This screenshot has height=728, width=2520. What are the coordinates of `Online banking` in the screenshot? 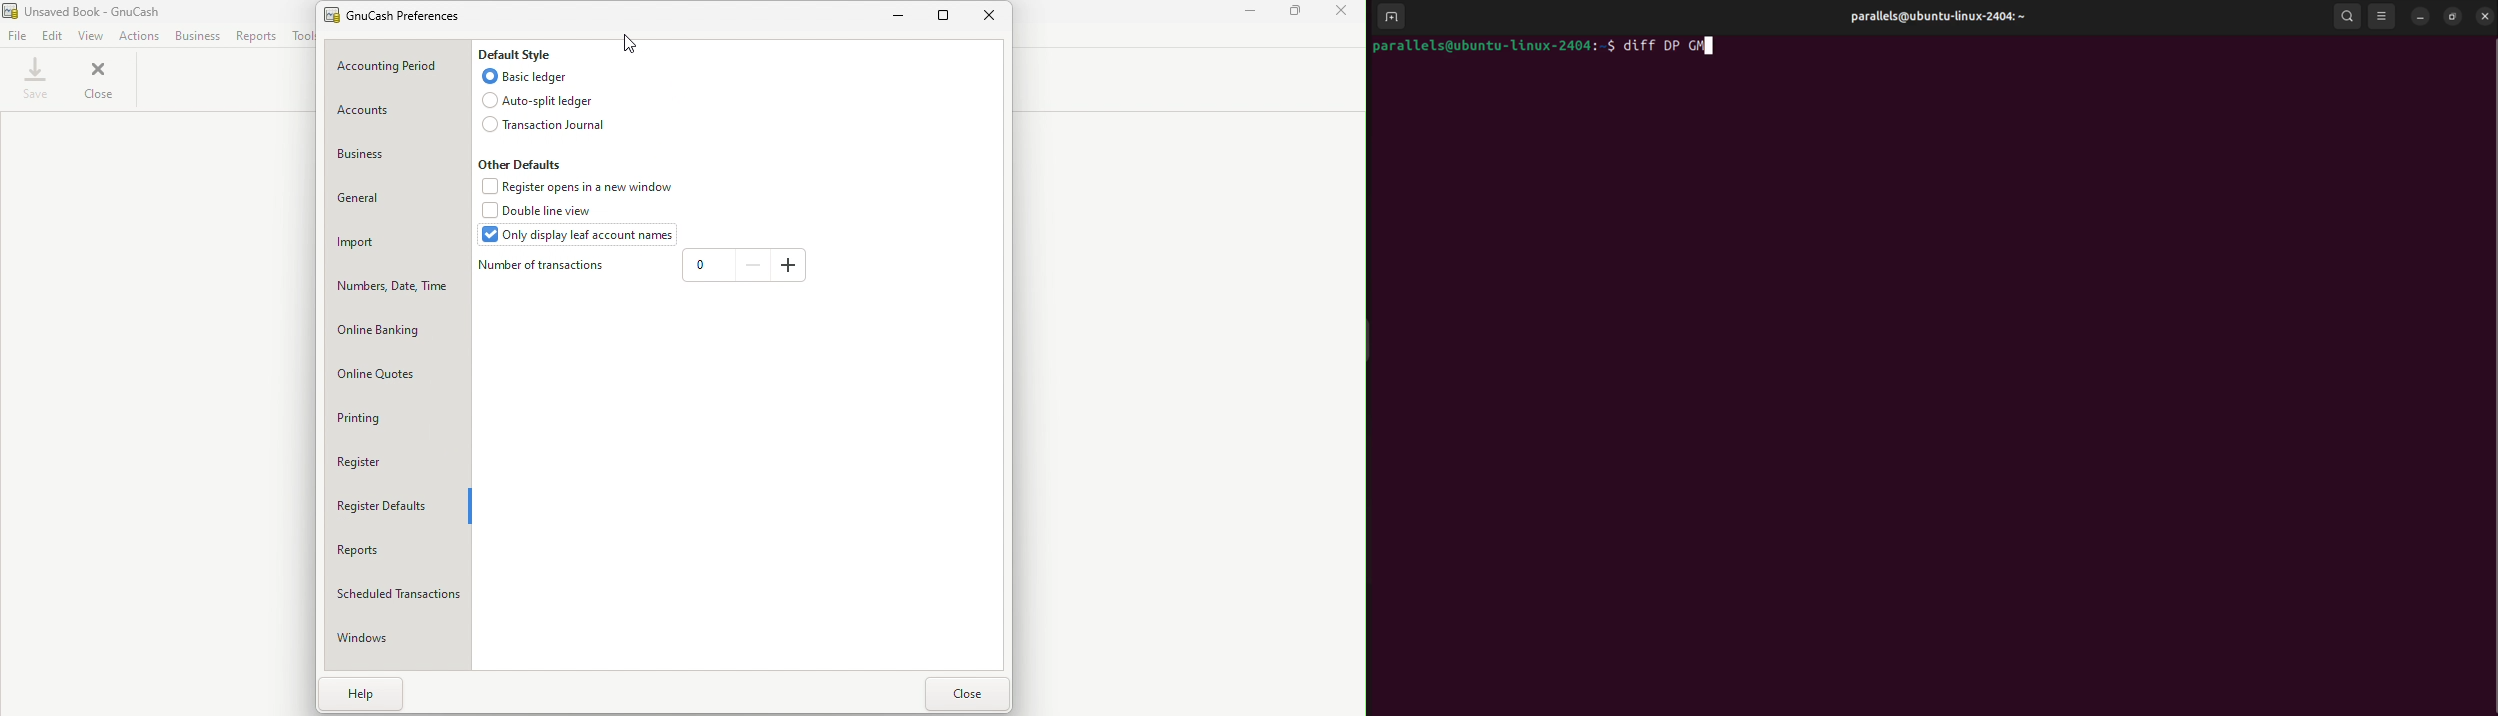 It's located at (392, 333).